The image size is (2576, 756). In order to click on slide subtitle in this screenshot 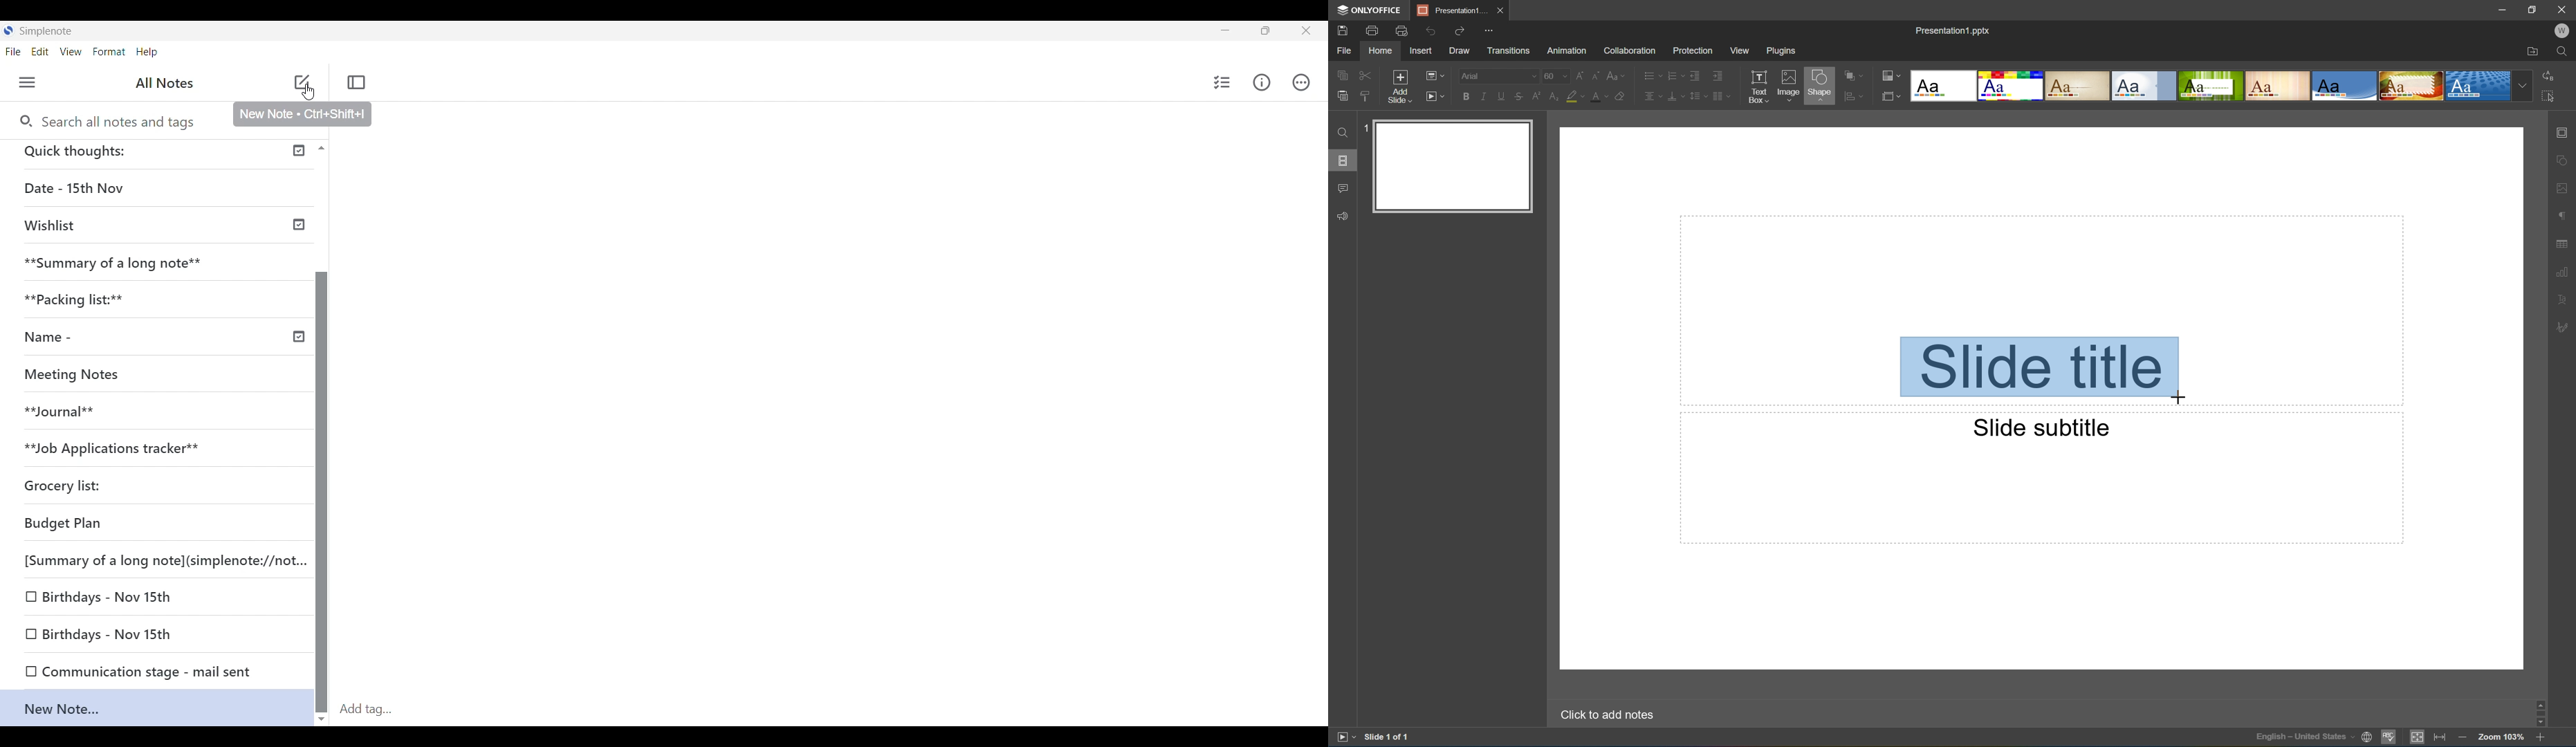, I will do `click(2036, 428)`.